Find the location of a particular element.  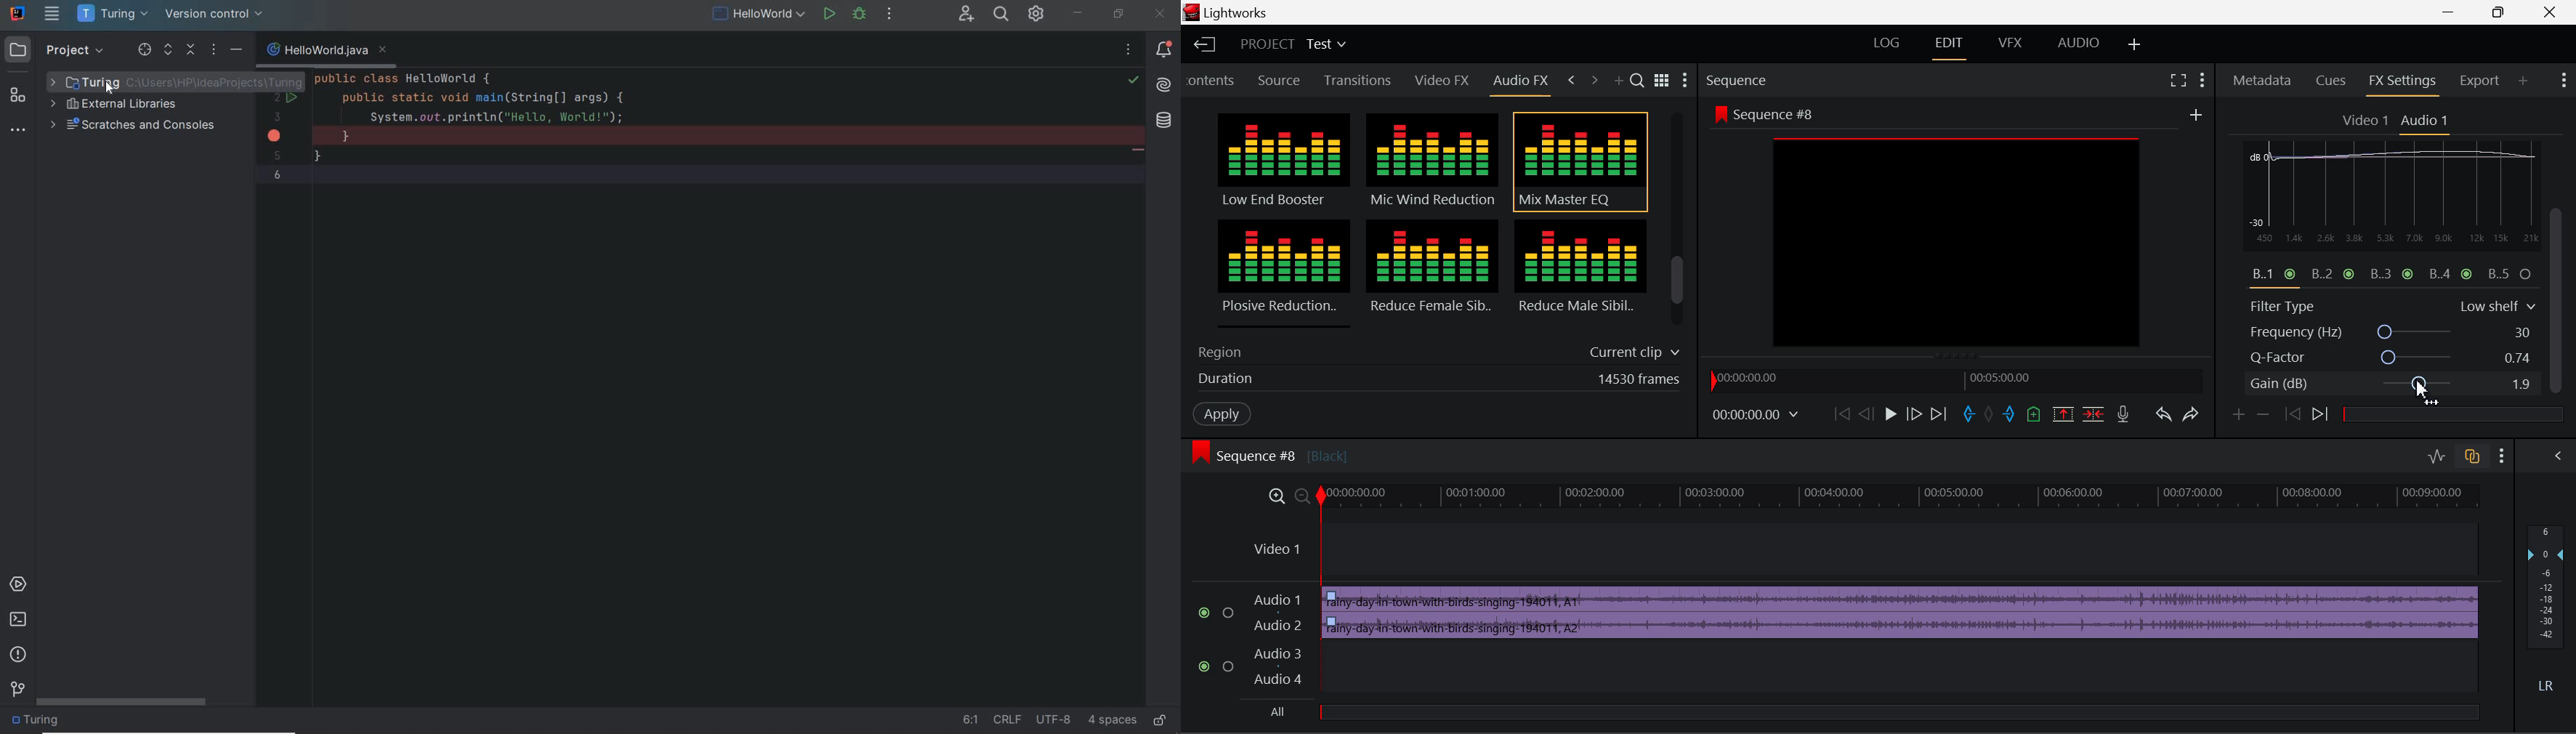

Delete/Cut is located at coordinates (2096, 415).